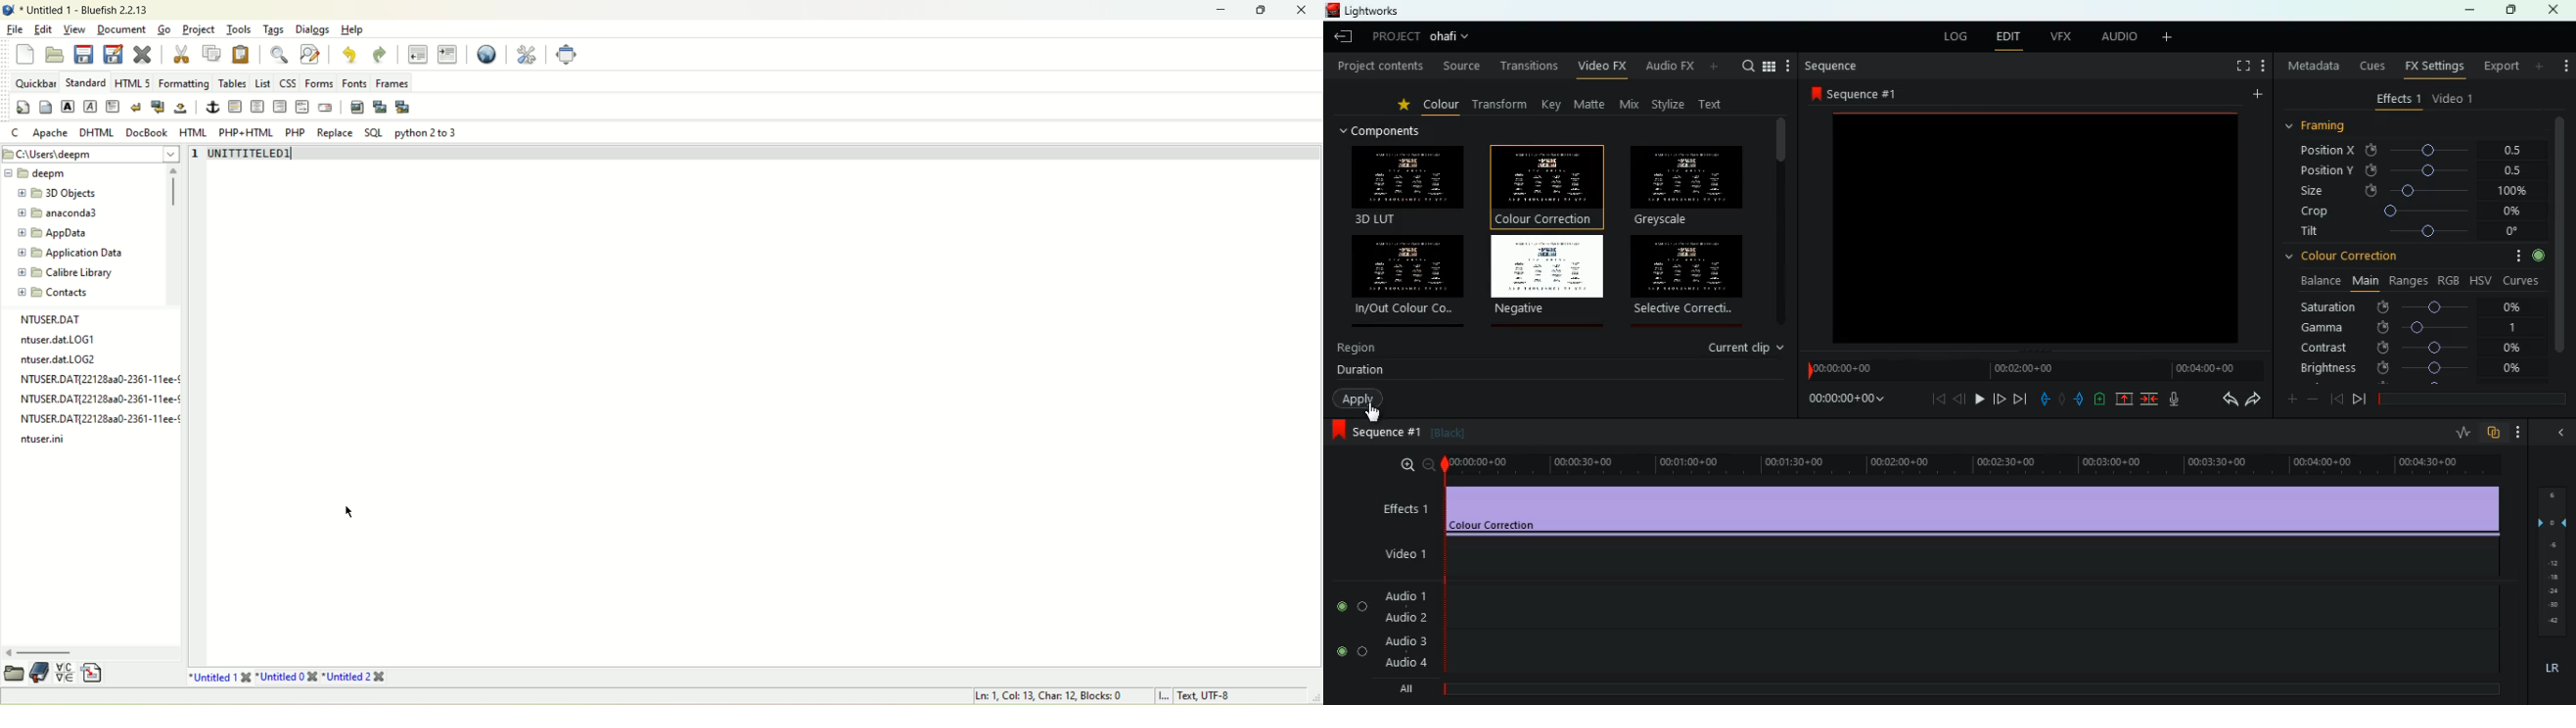  Describe the element at coordinates (80, 252) in the screenshot. I see `application data` at that location.